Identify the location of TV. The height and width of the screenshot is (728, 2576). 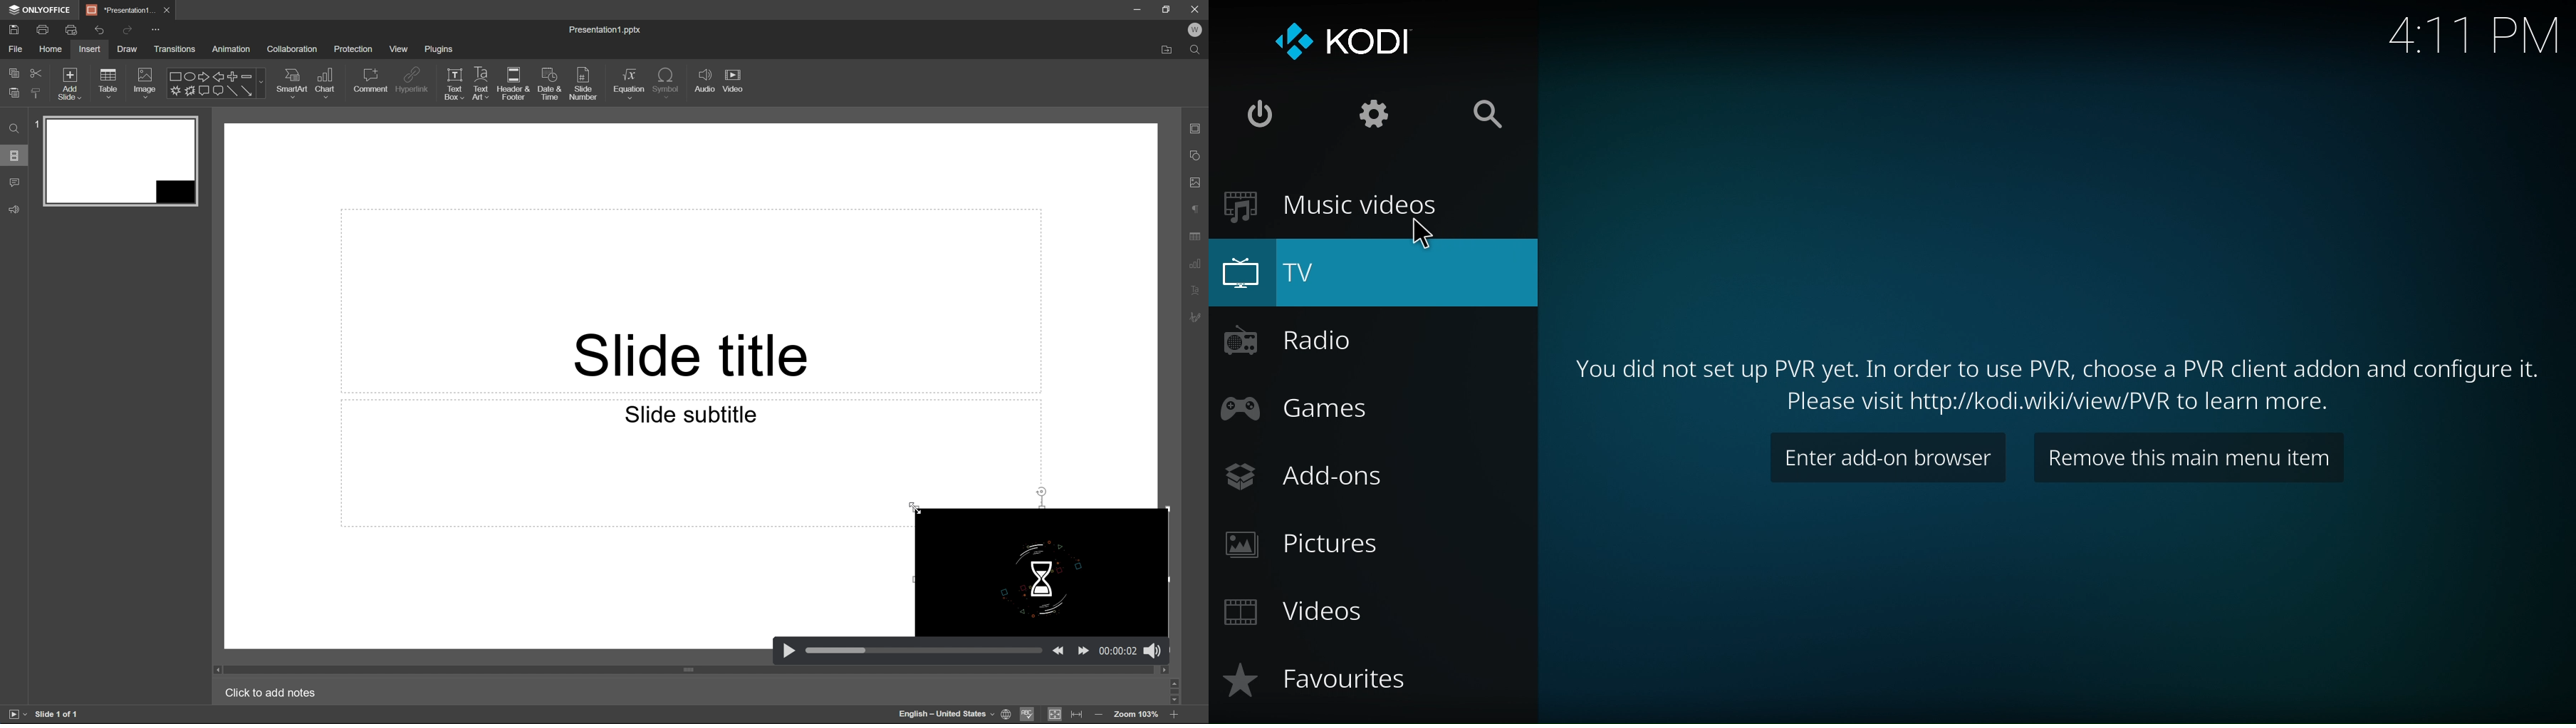
(1372, 272).